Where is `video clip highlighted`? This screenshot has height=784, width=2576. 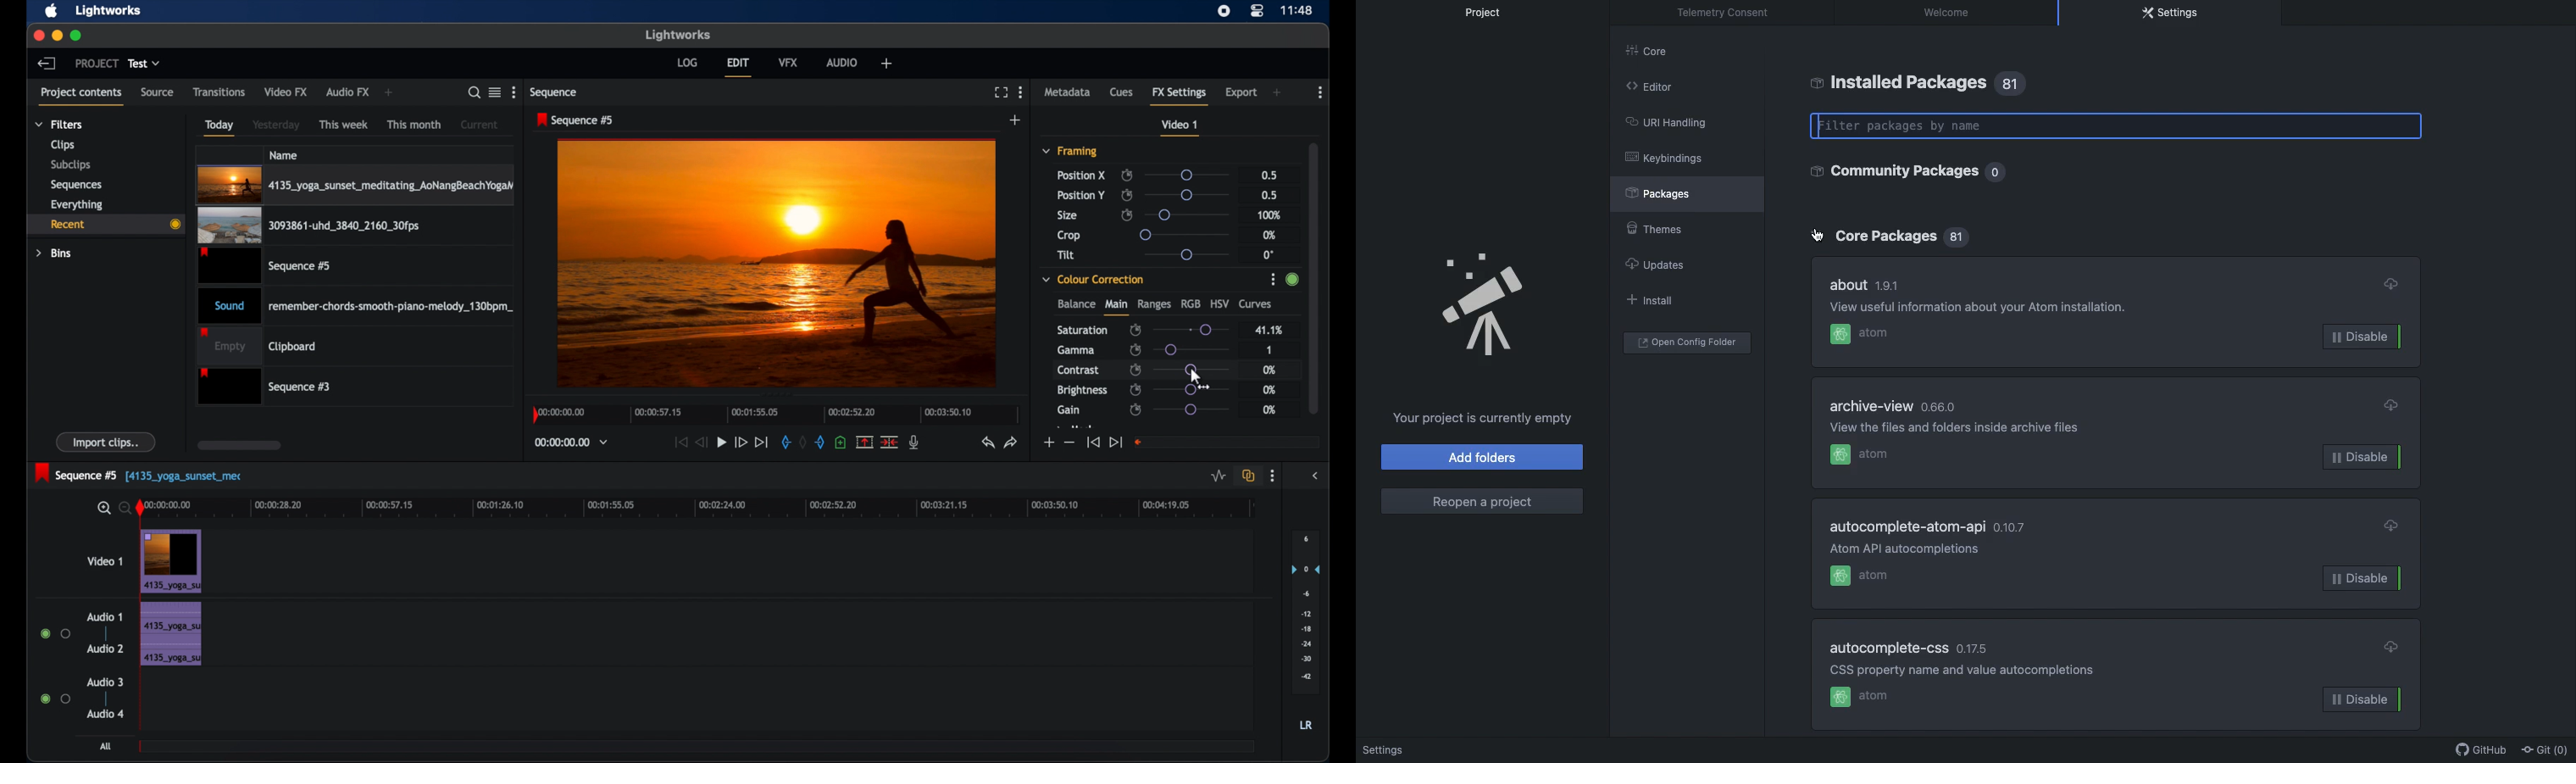
video clip highlighted is located at coordinates (355, 185).